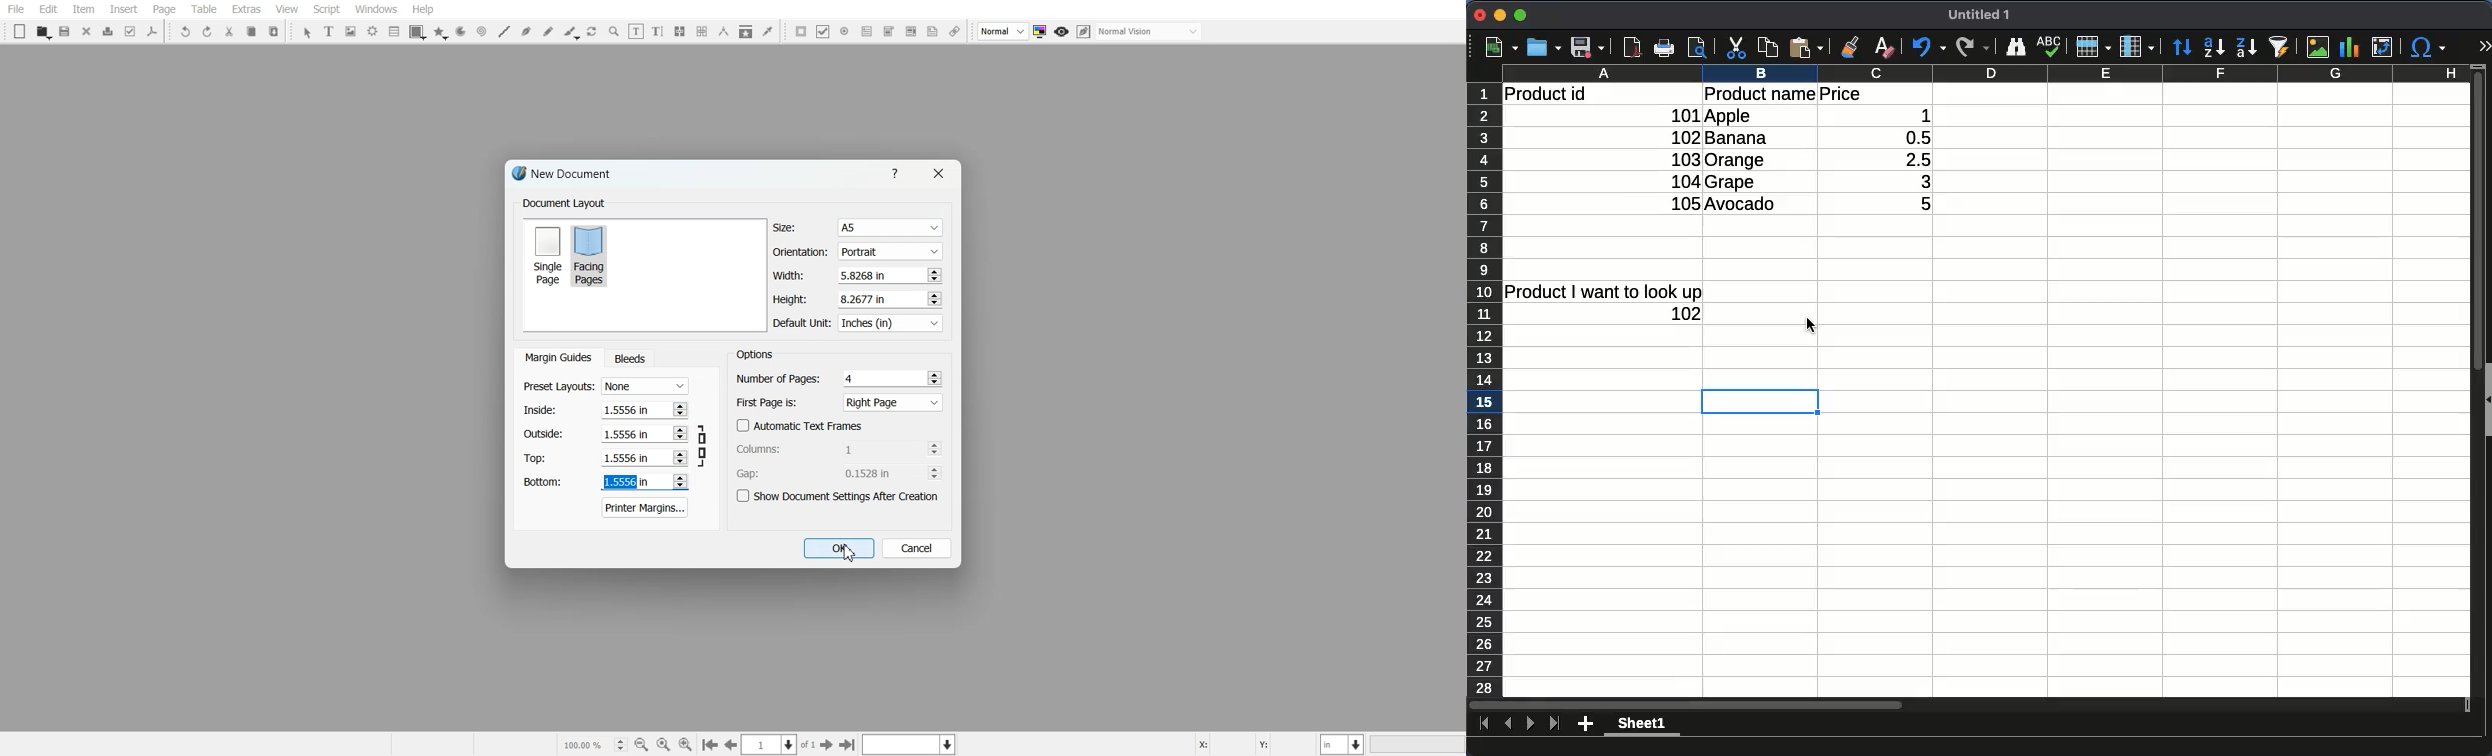 Image resolution: width=2492 pixels, height=756 pixels. Describe the element at coordinates (680, 31) in the screenshot. I see `Link Text Frame` at that location.